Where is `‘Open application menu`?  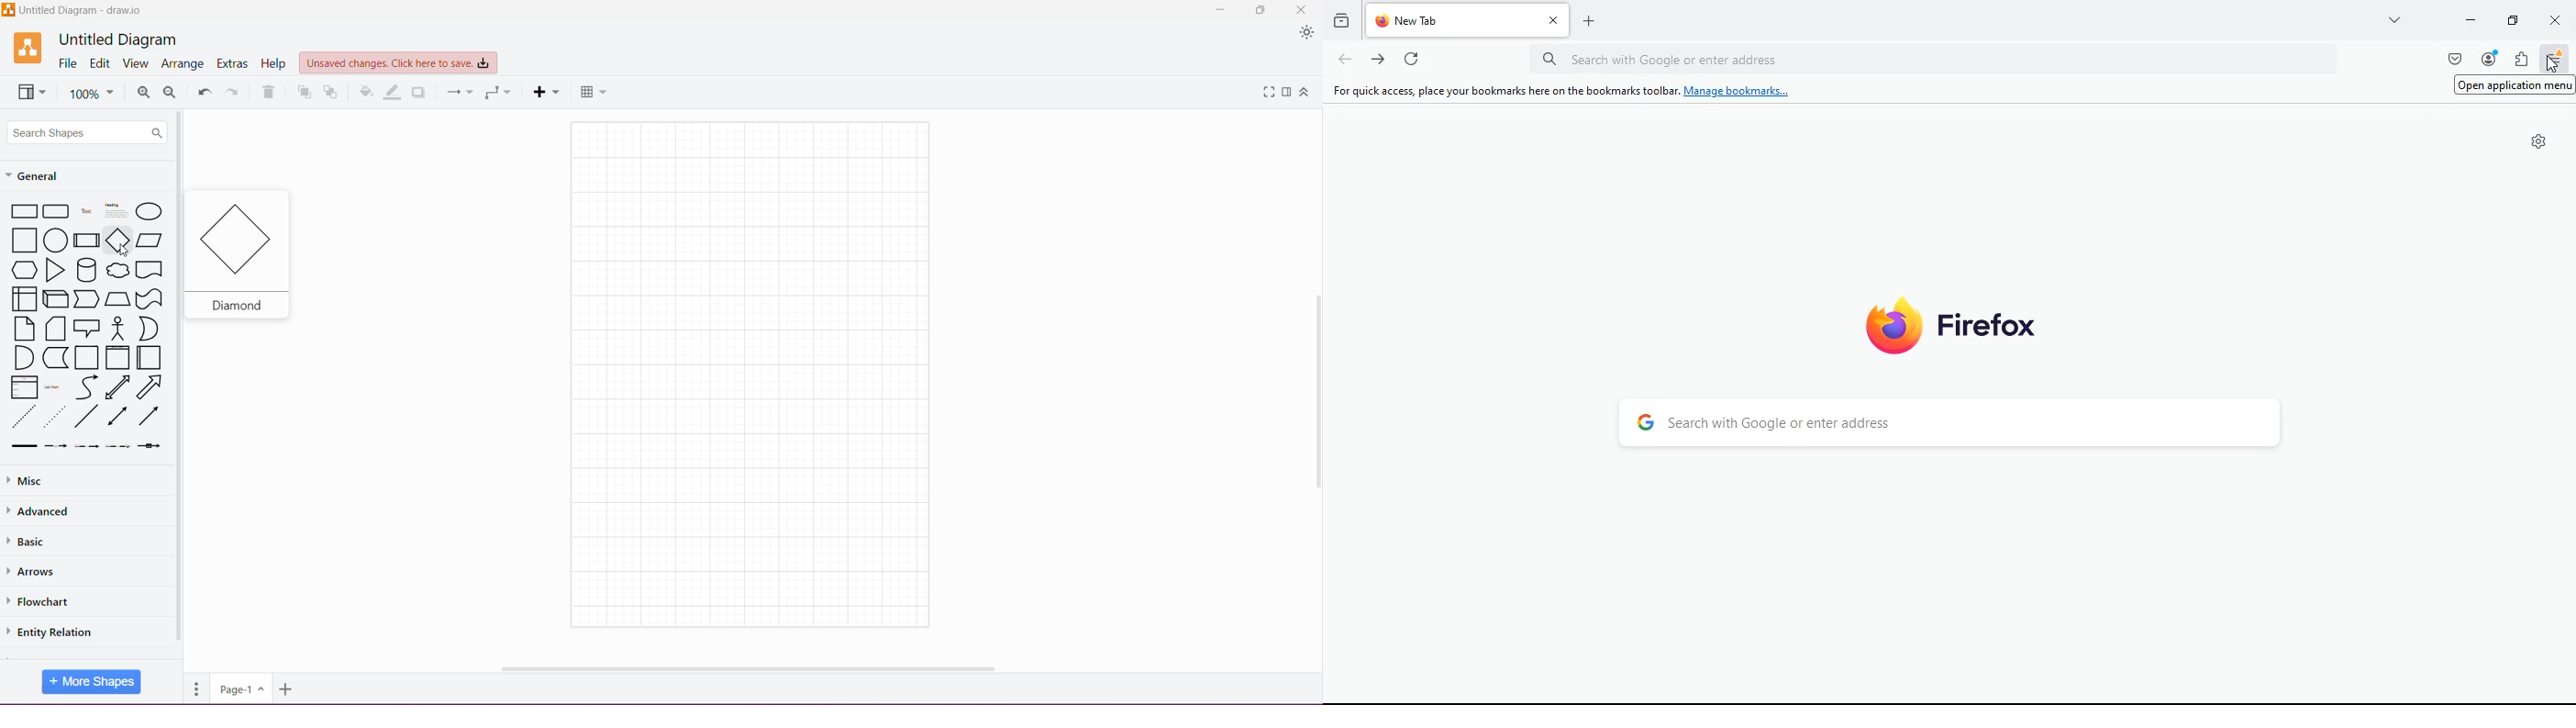 ‘Open application menu is located at coordinates (2515, 85).